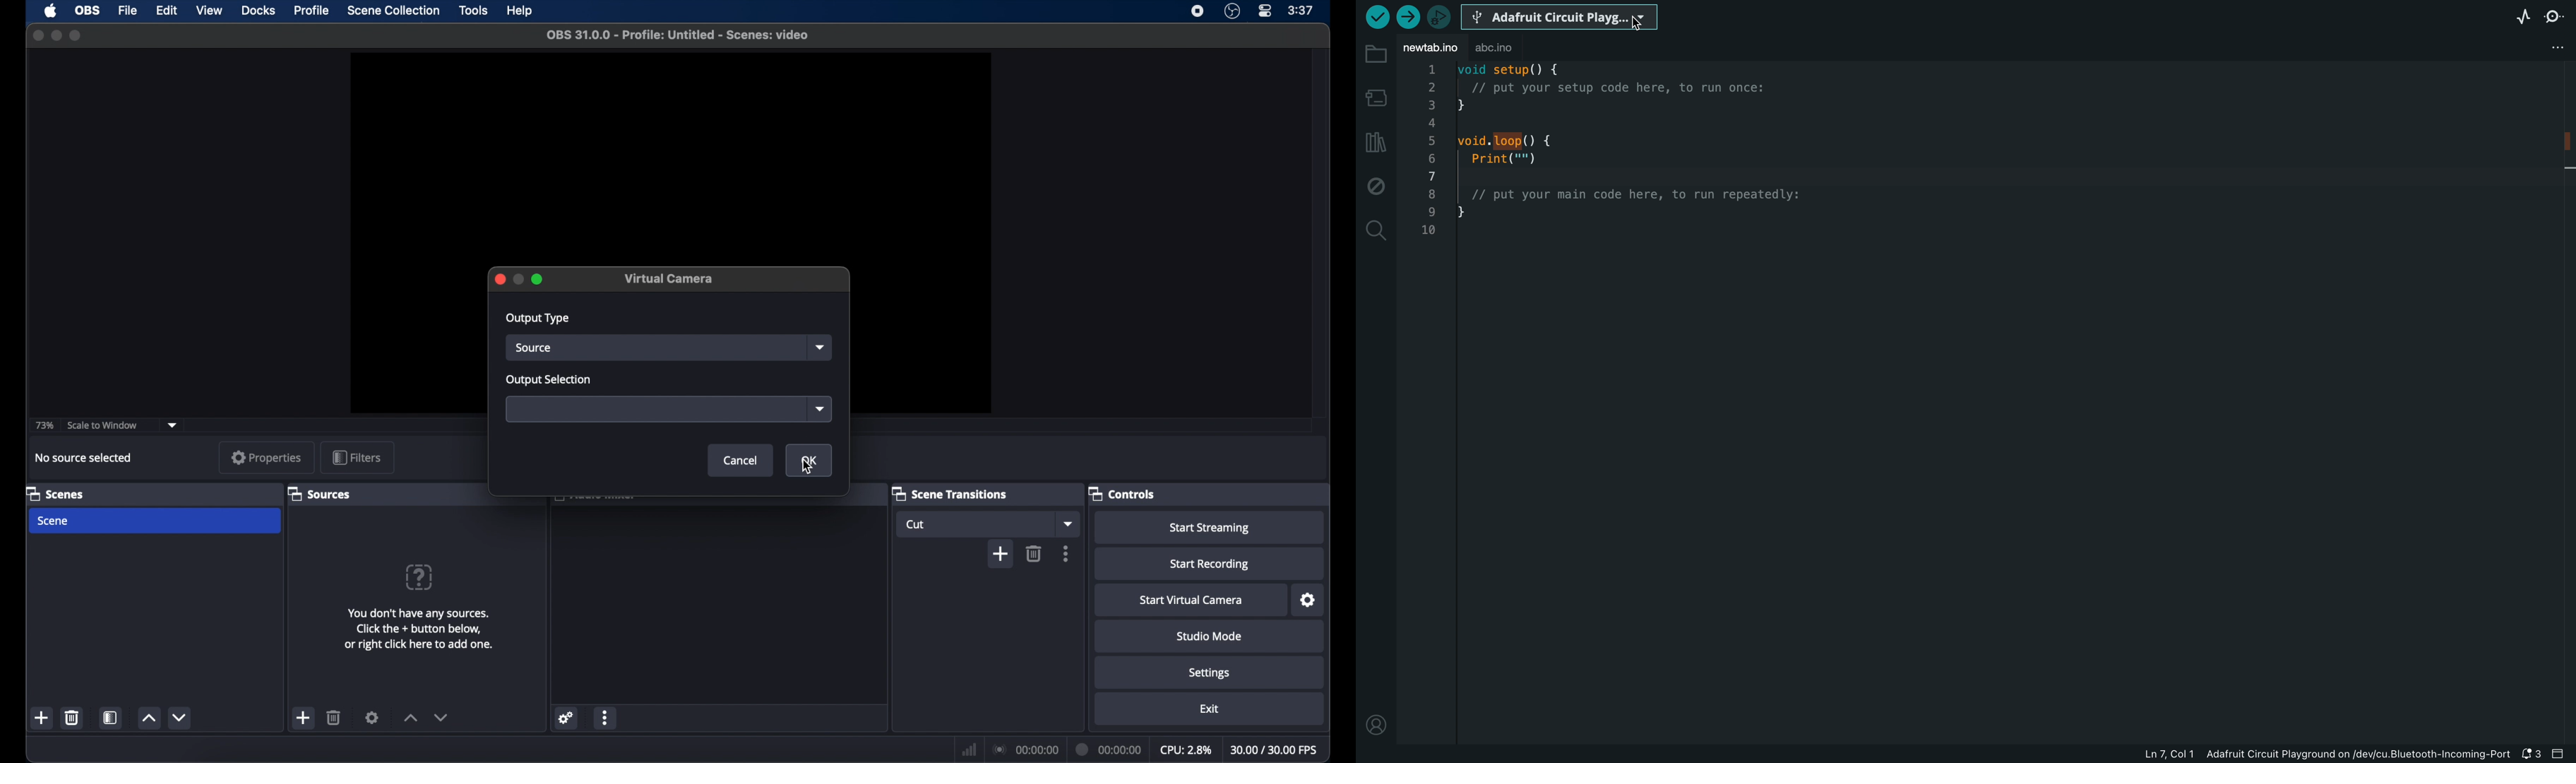  What do you see at coordinates (1301, 11) in the screenshot?
I see `time` at bounding box center [1301, 11].